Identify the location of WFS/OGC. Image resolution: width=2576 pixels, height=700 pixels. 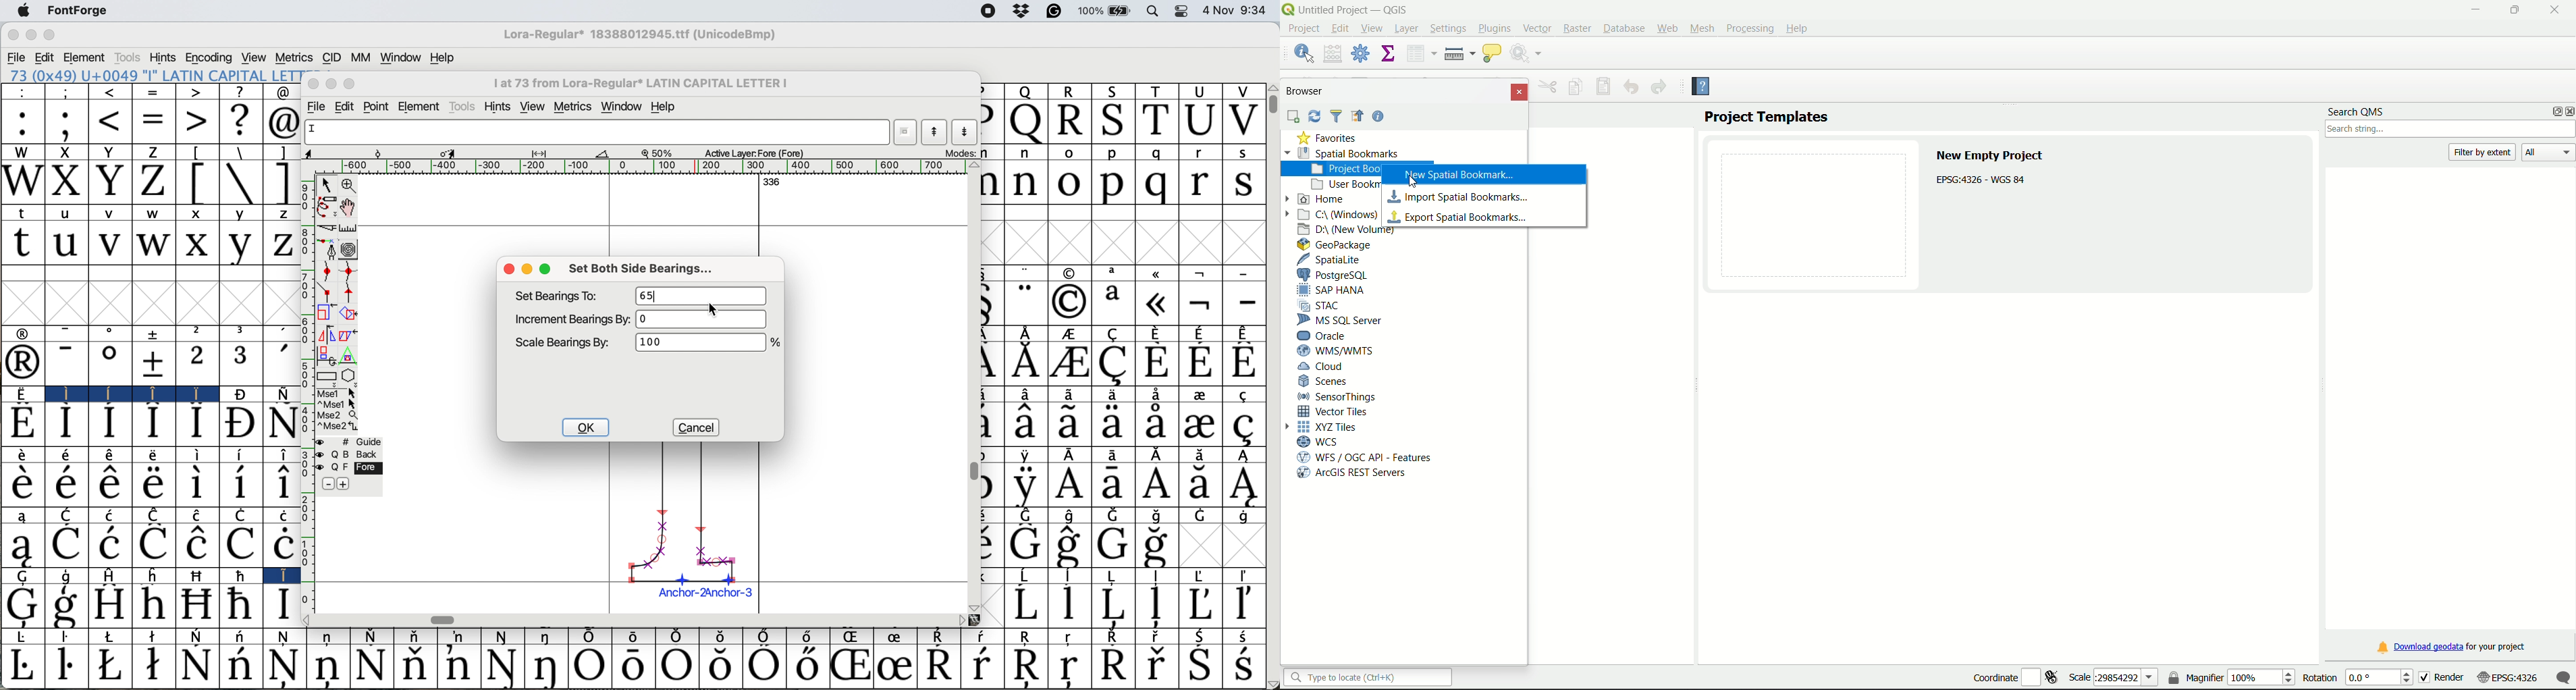
(1369, 457).